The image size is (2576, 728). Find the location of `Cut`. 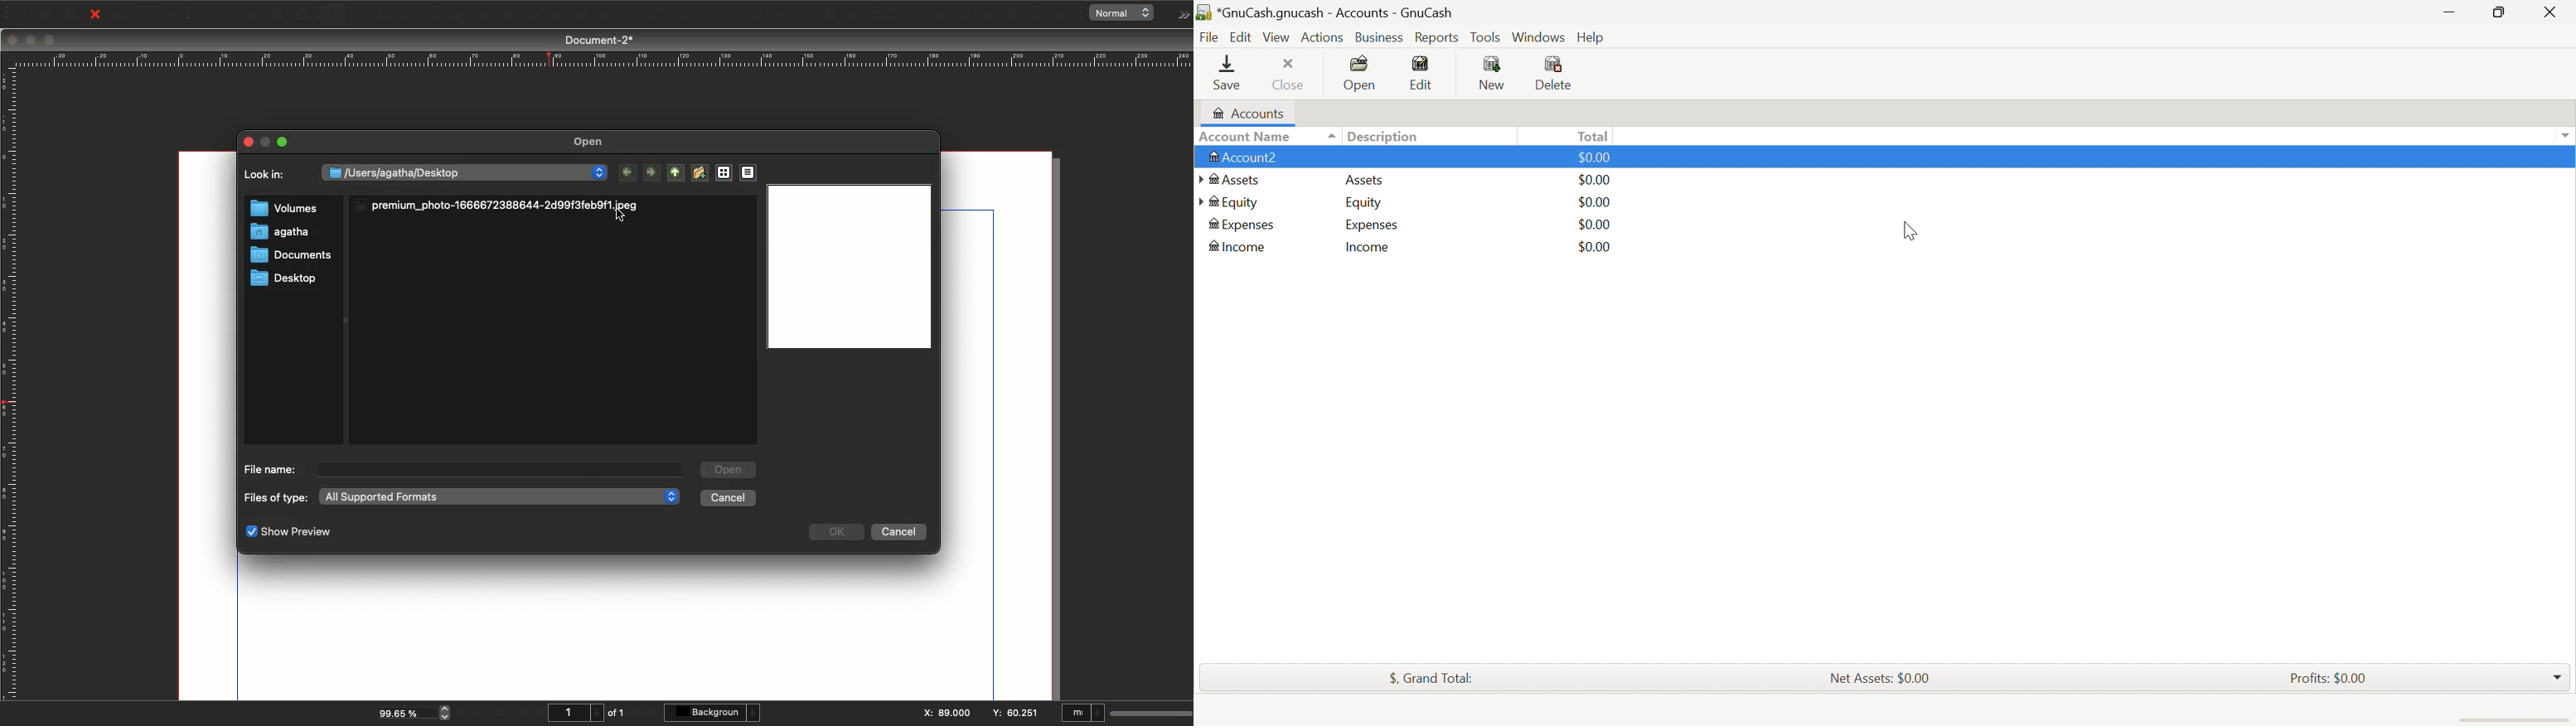

Cut is located at coordinates (252, 15).